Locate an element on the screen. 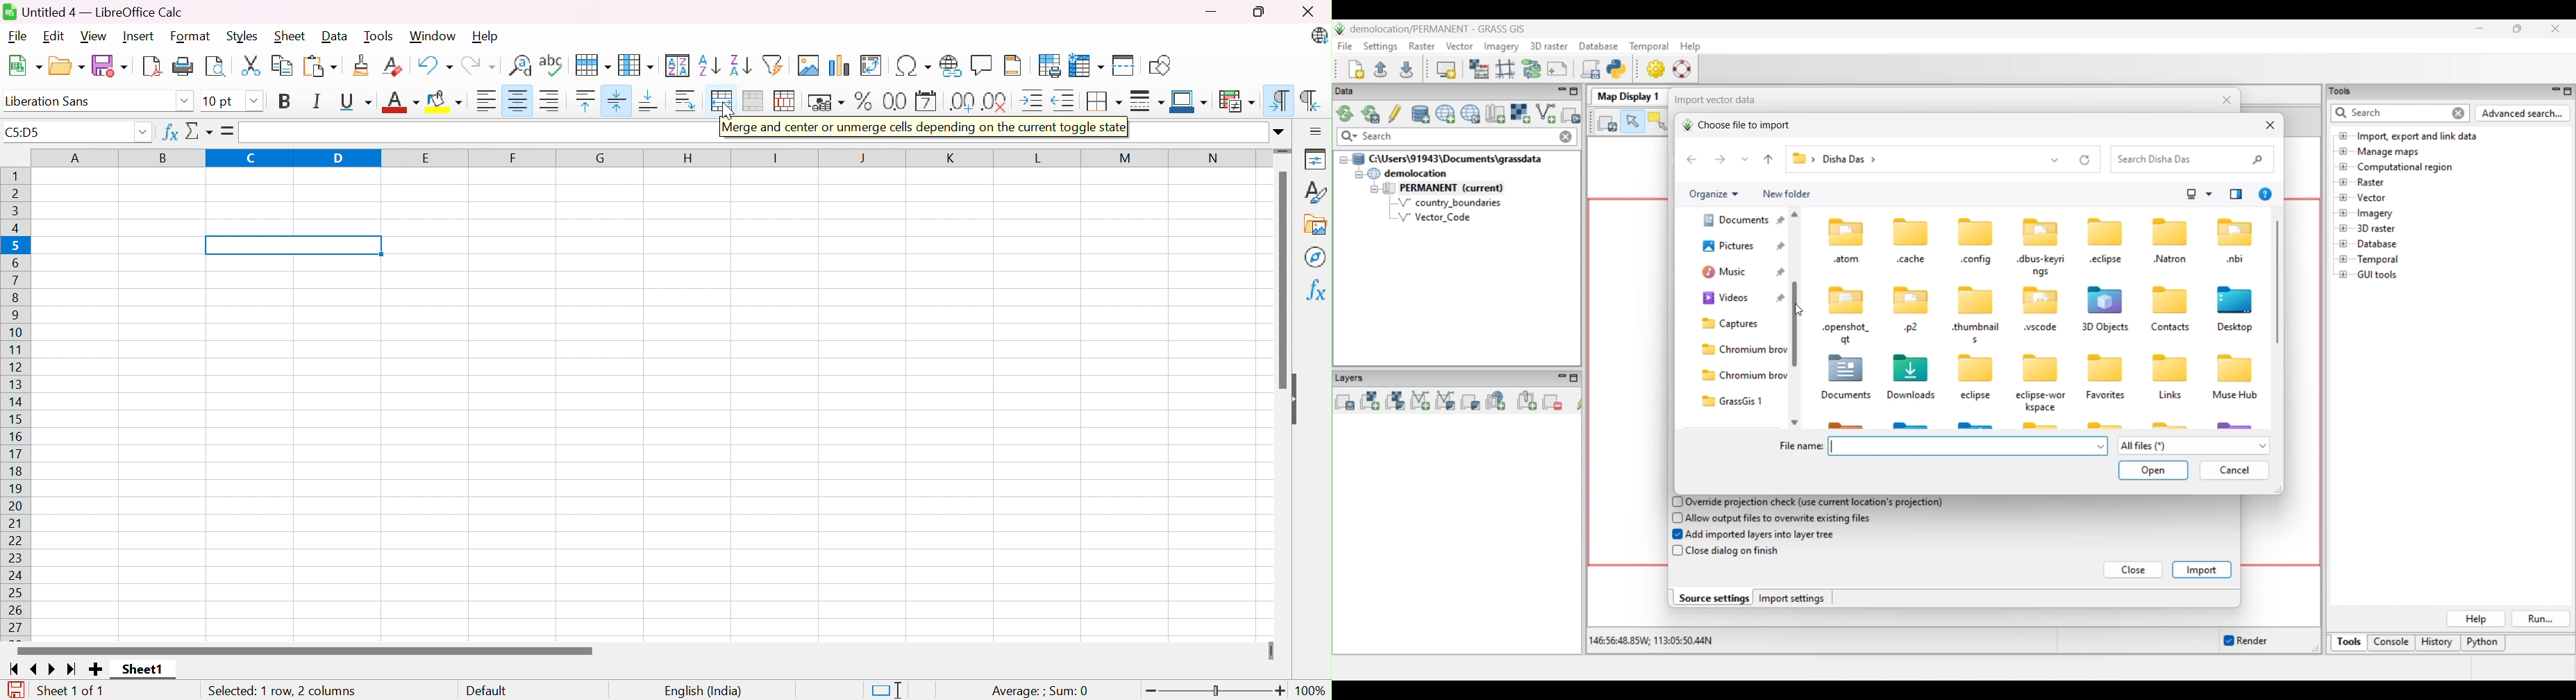  Delete Decimal Place is located at coordinates (998, 101).